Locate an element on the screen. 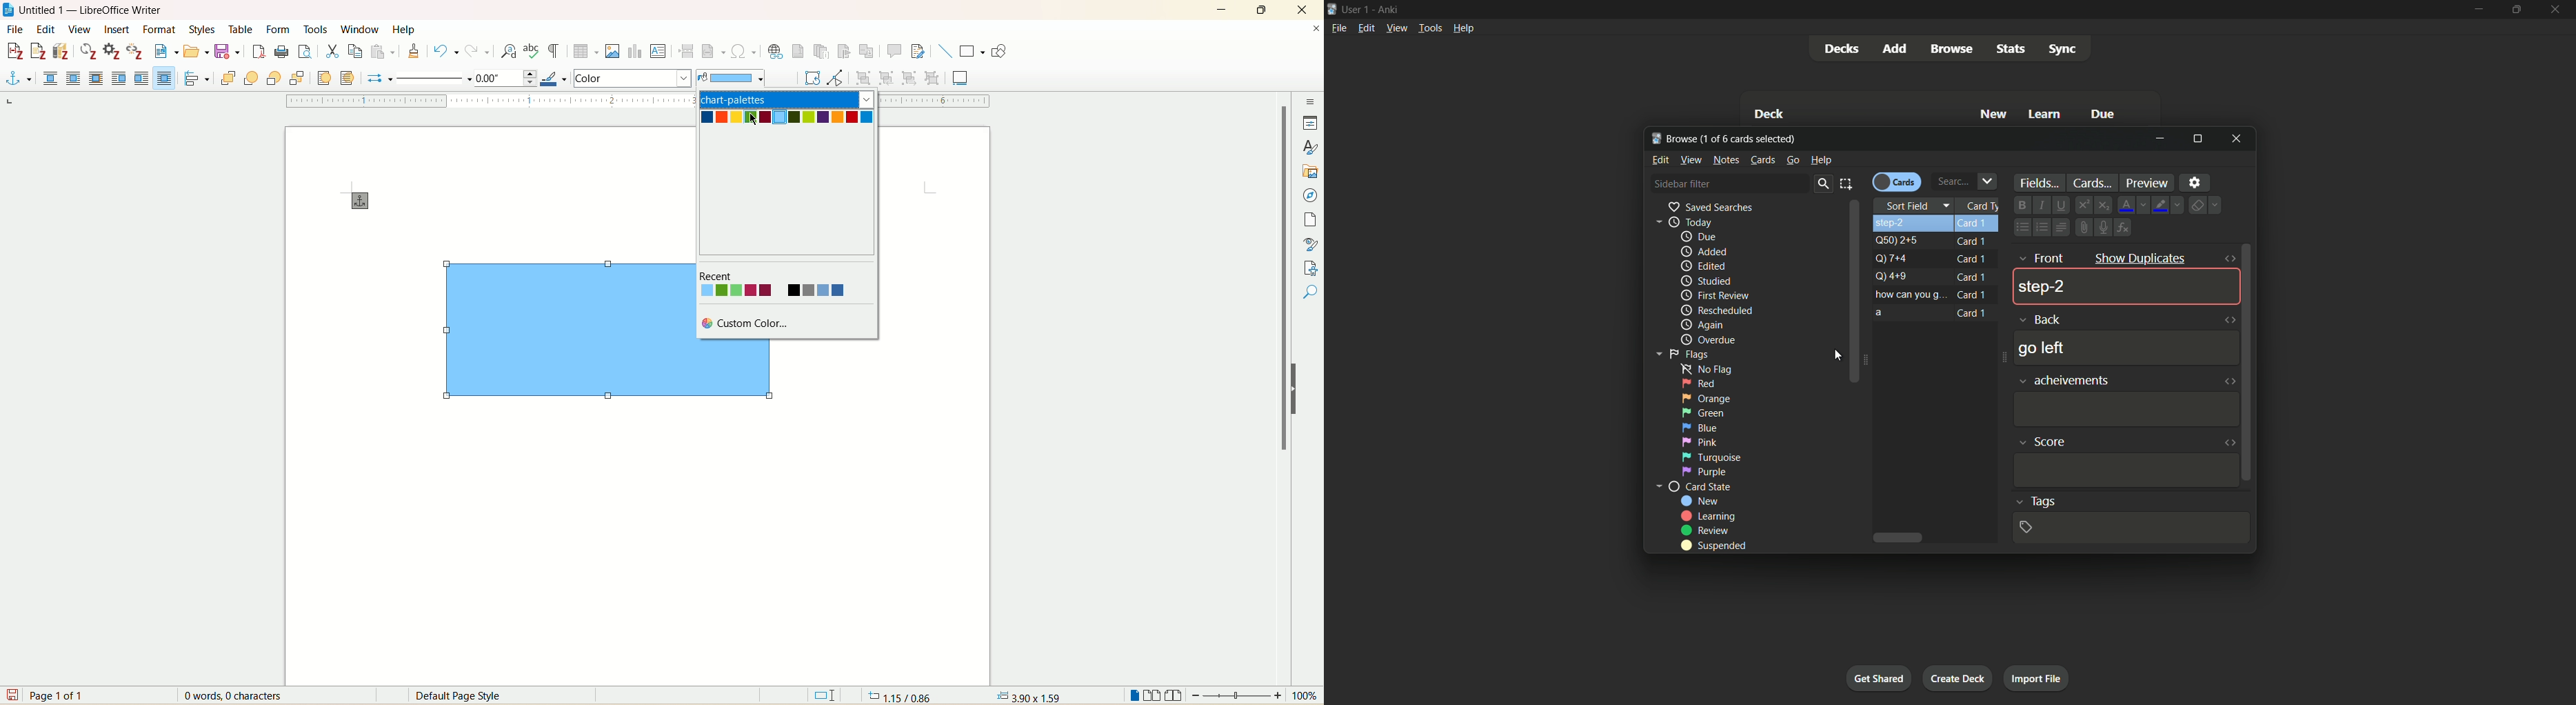  go is located at coordinates (1792, 160).